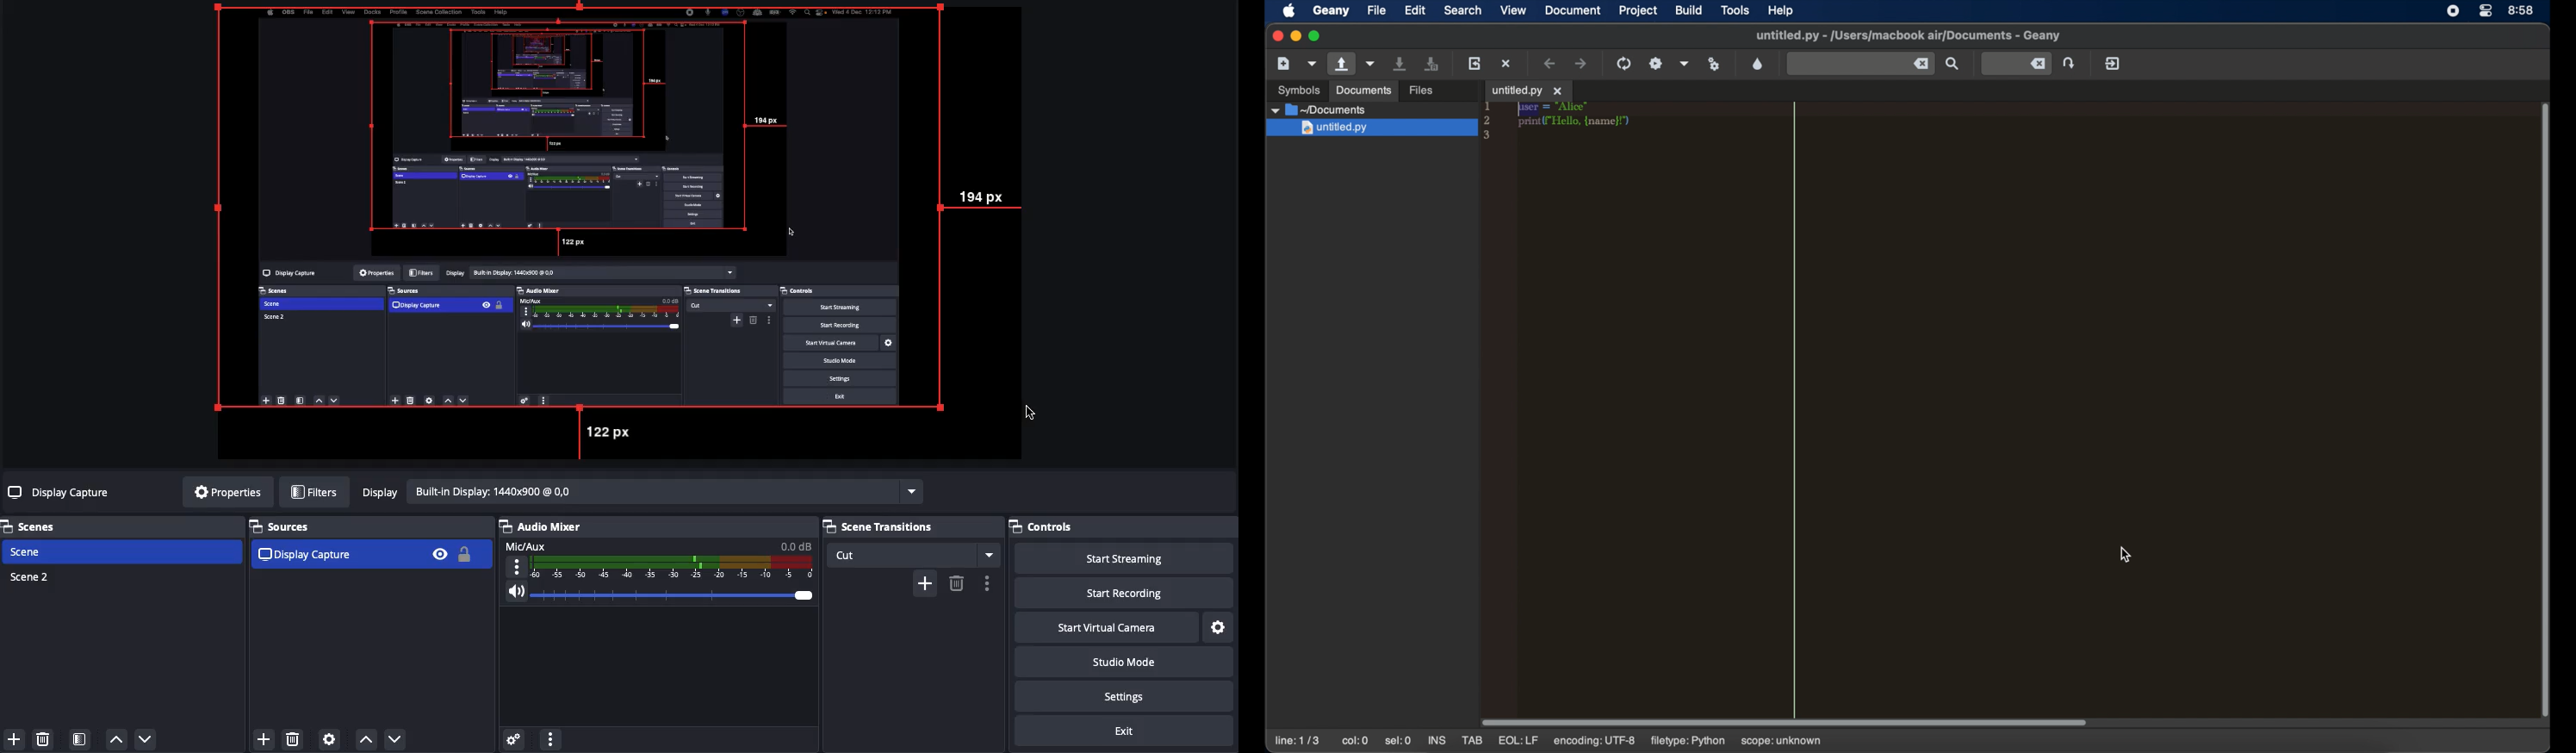 This screenshot has height=756, width=2576. What do you see at coordinates (1434, 64) in the screenshot?
I see `save all open files` at bounding box center [1434, 64].